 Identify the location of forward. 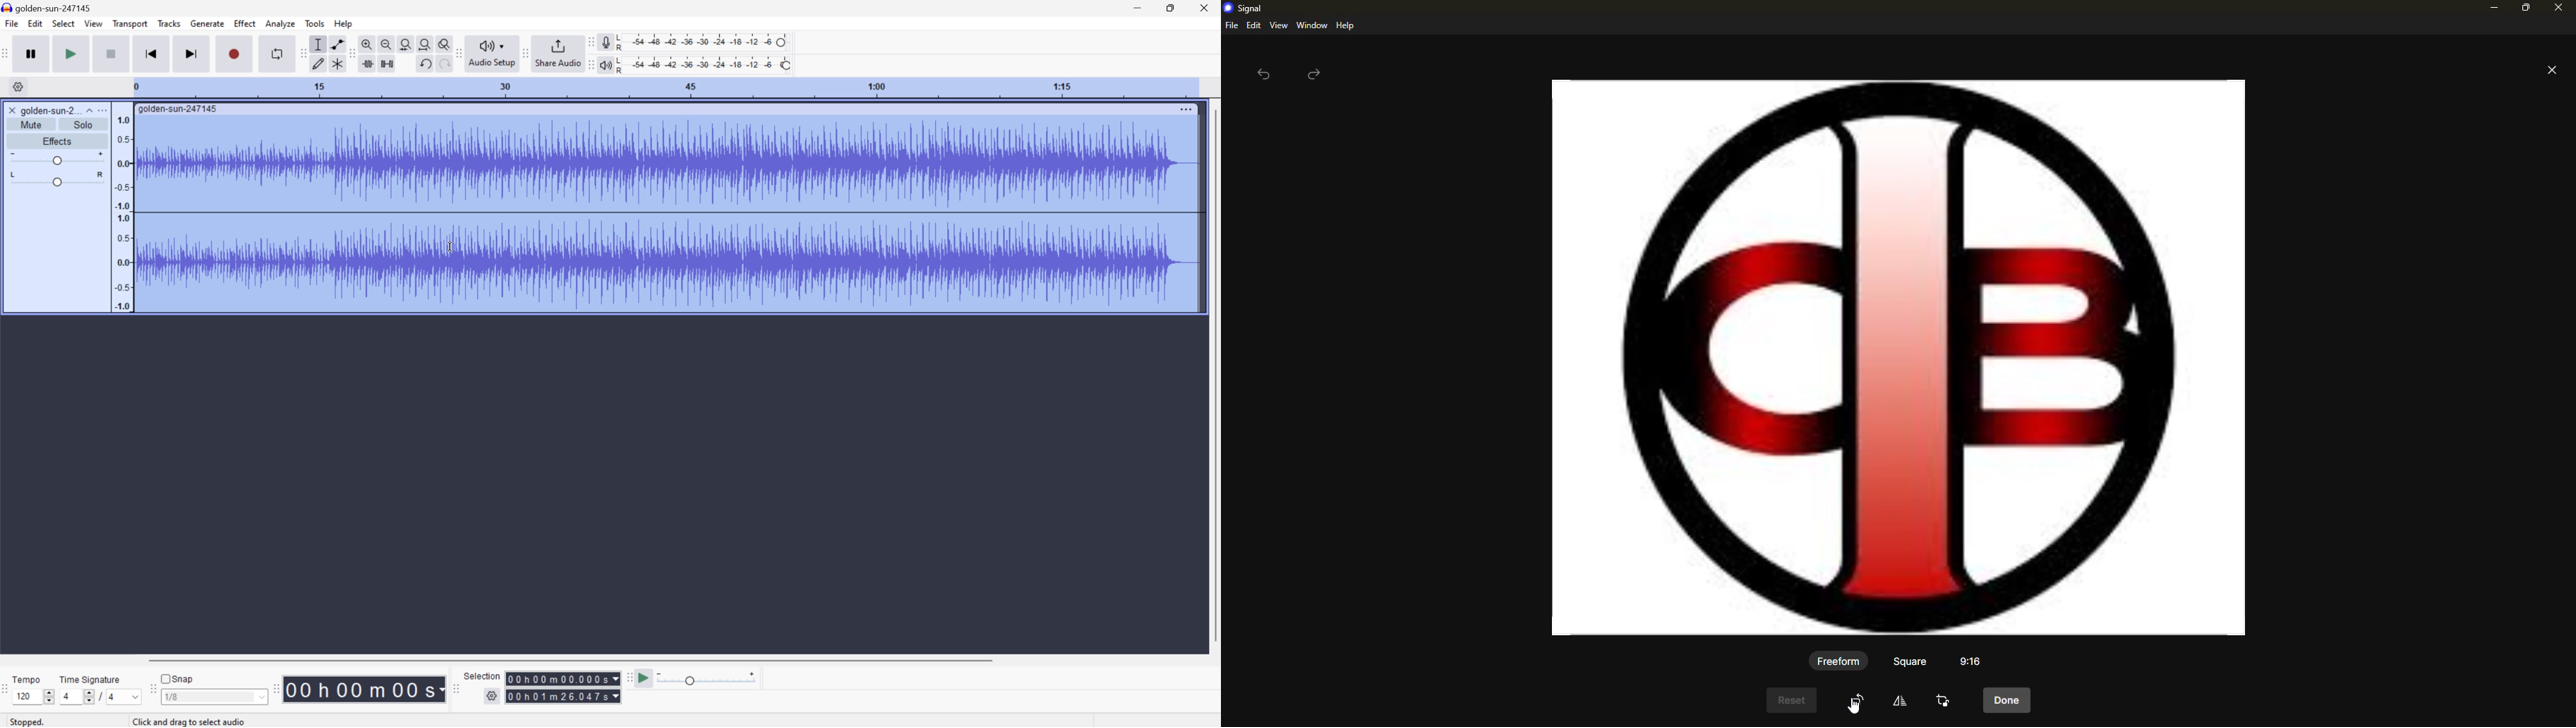
(1316, 75).